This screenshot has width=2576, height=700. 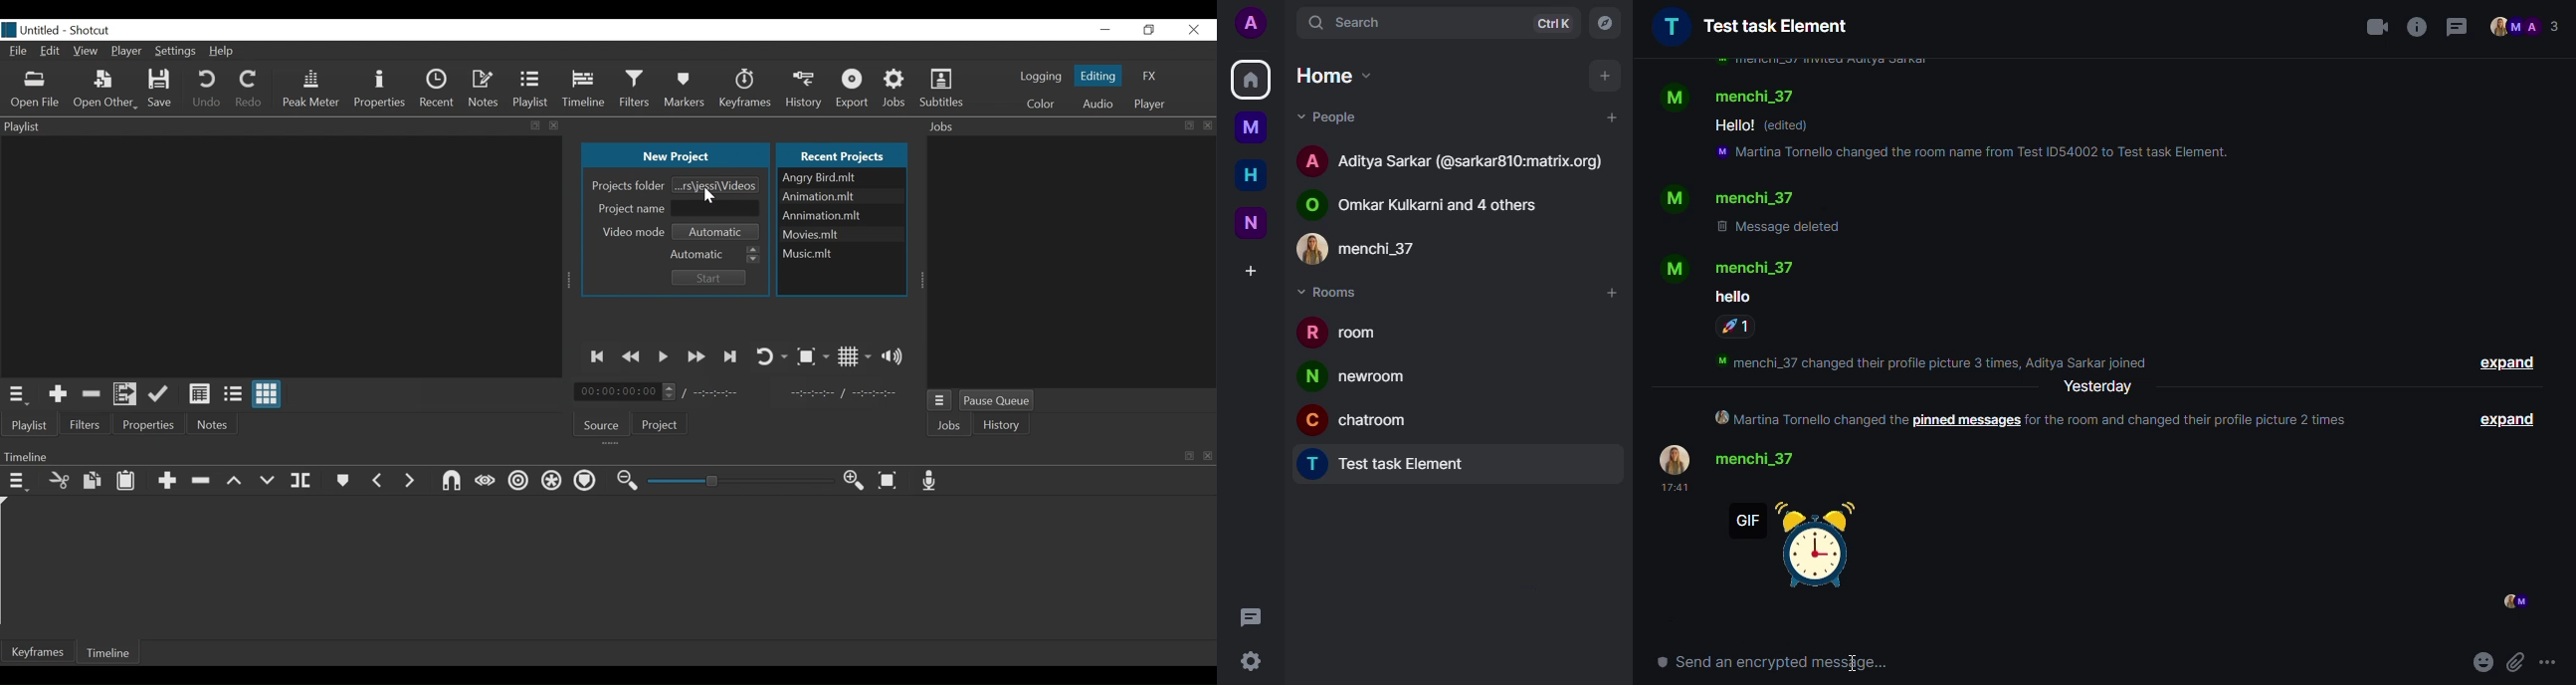 What do you see at coordinates (1251, 81) in the screenshot?
I see `home` at bounding box center [1251, 81].